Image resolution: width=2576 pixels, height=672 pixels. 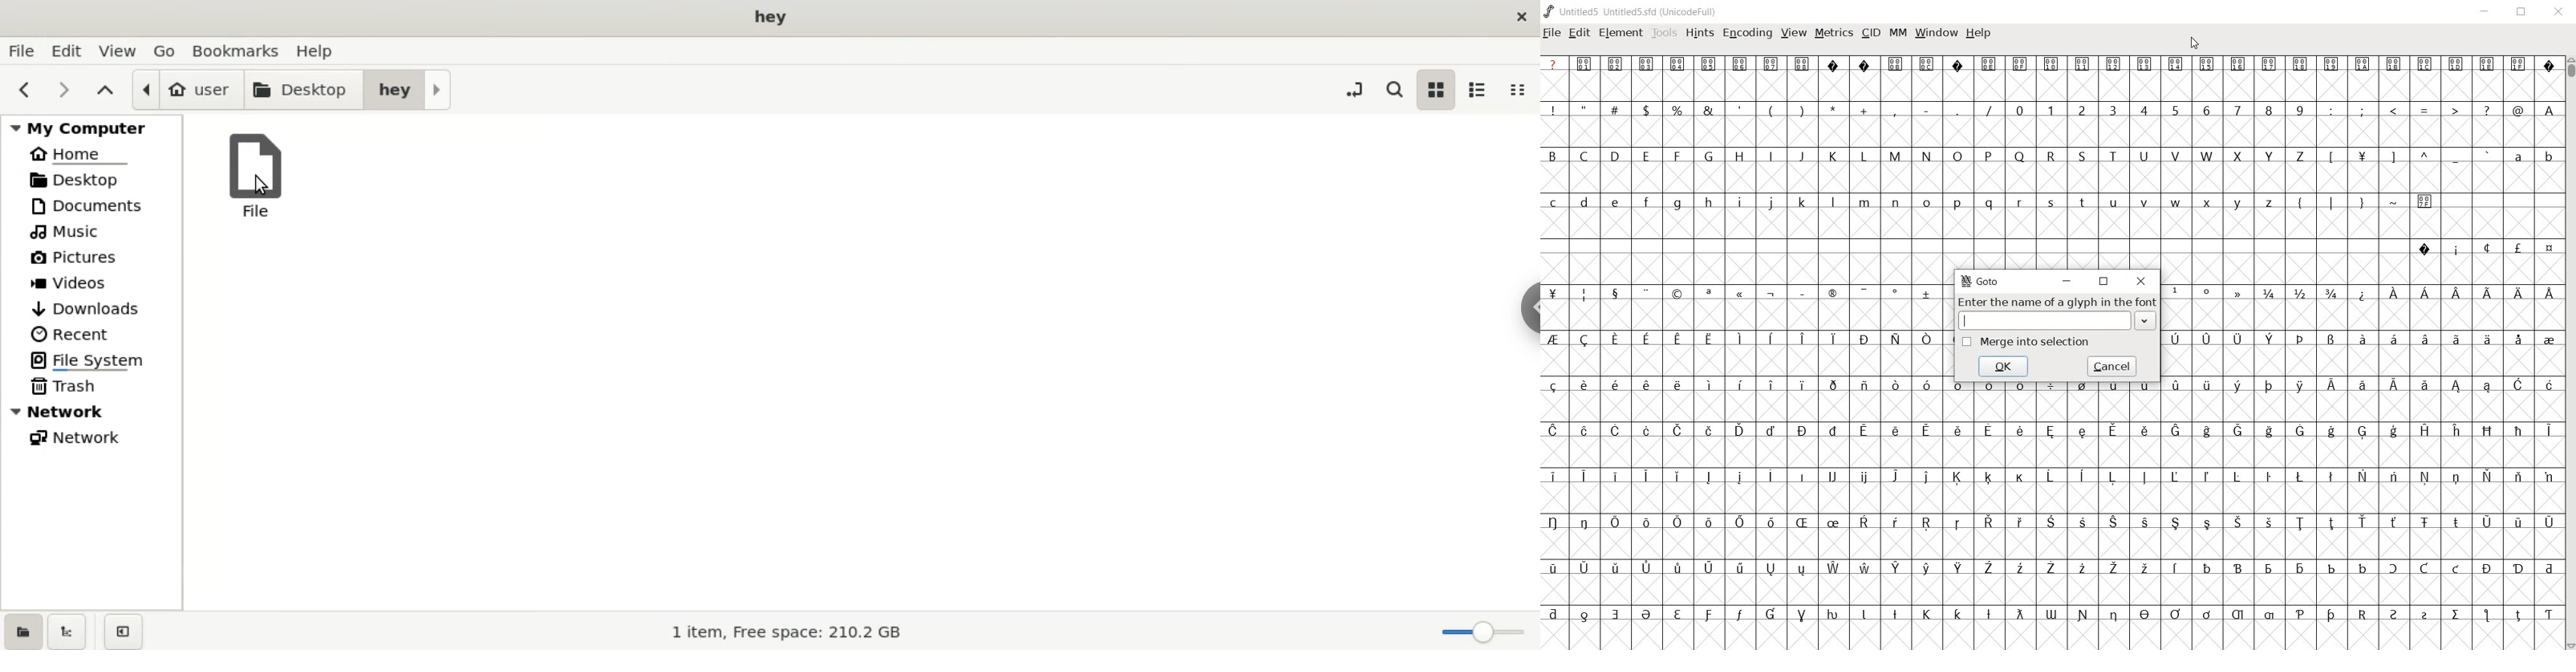 I want to click on Symbol, so click(x=1739, y=336).